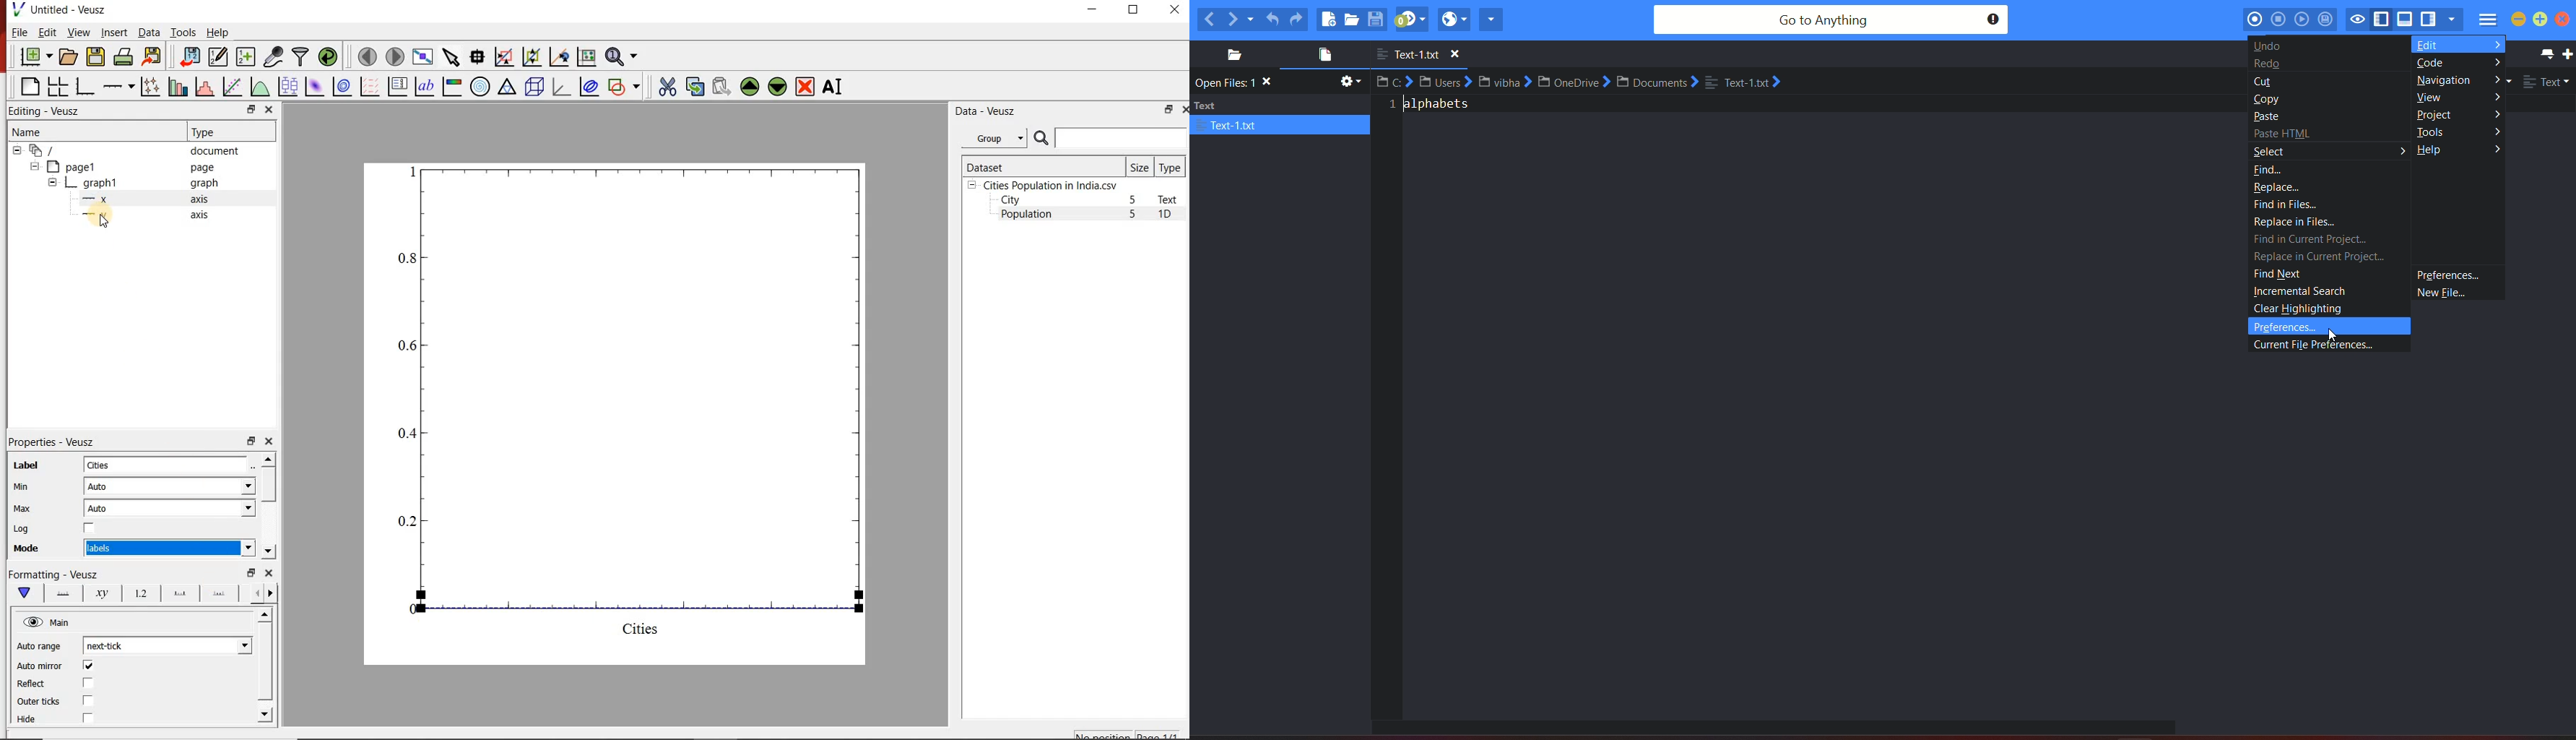 The image size is (2576, 756). I want to click on Edit, so click(46, 33).